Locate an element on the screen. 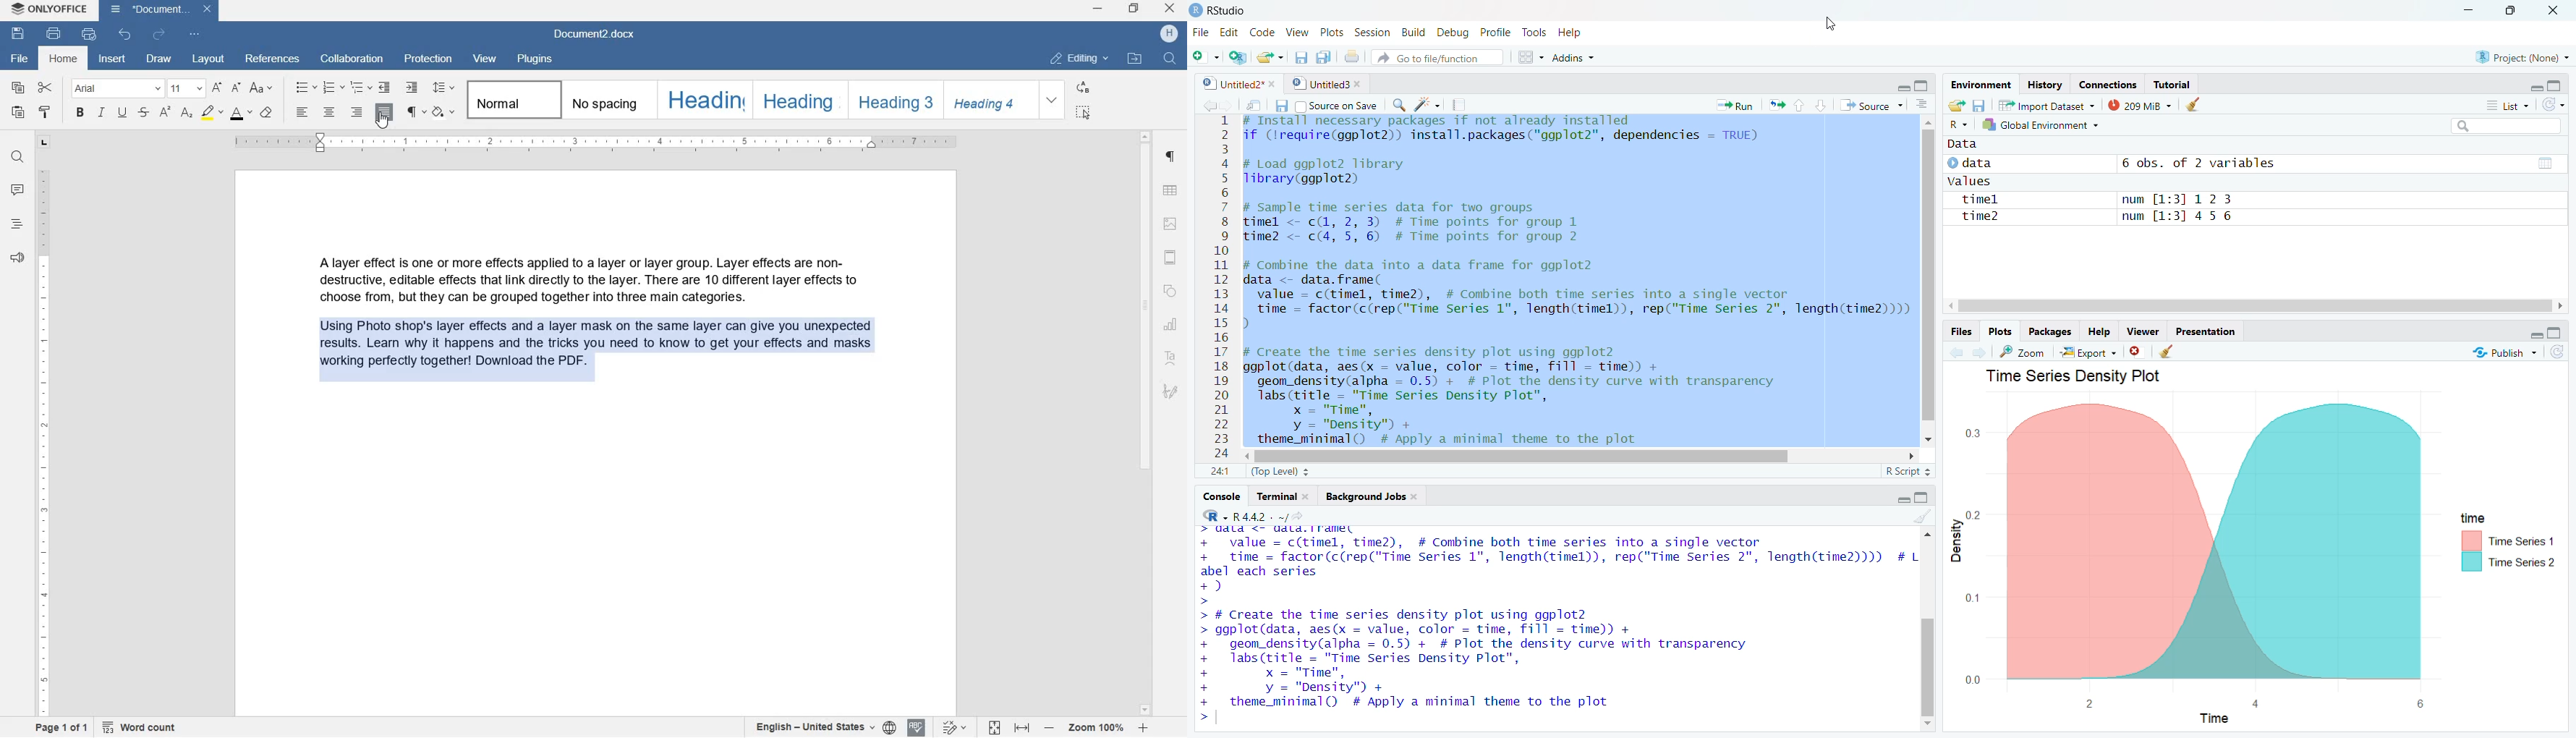 This screenshot has height=756, width=2576. Source is located at coordinates (1870, 105).